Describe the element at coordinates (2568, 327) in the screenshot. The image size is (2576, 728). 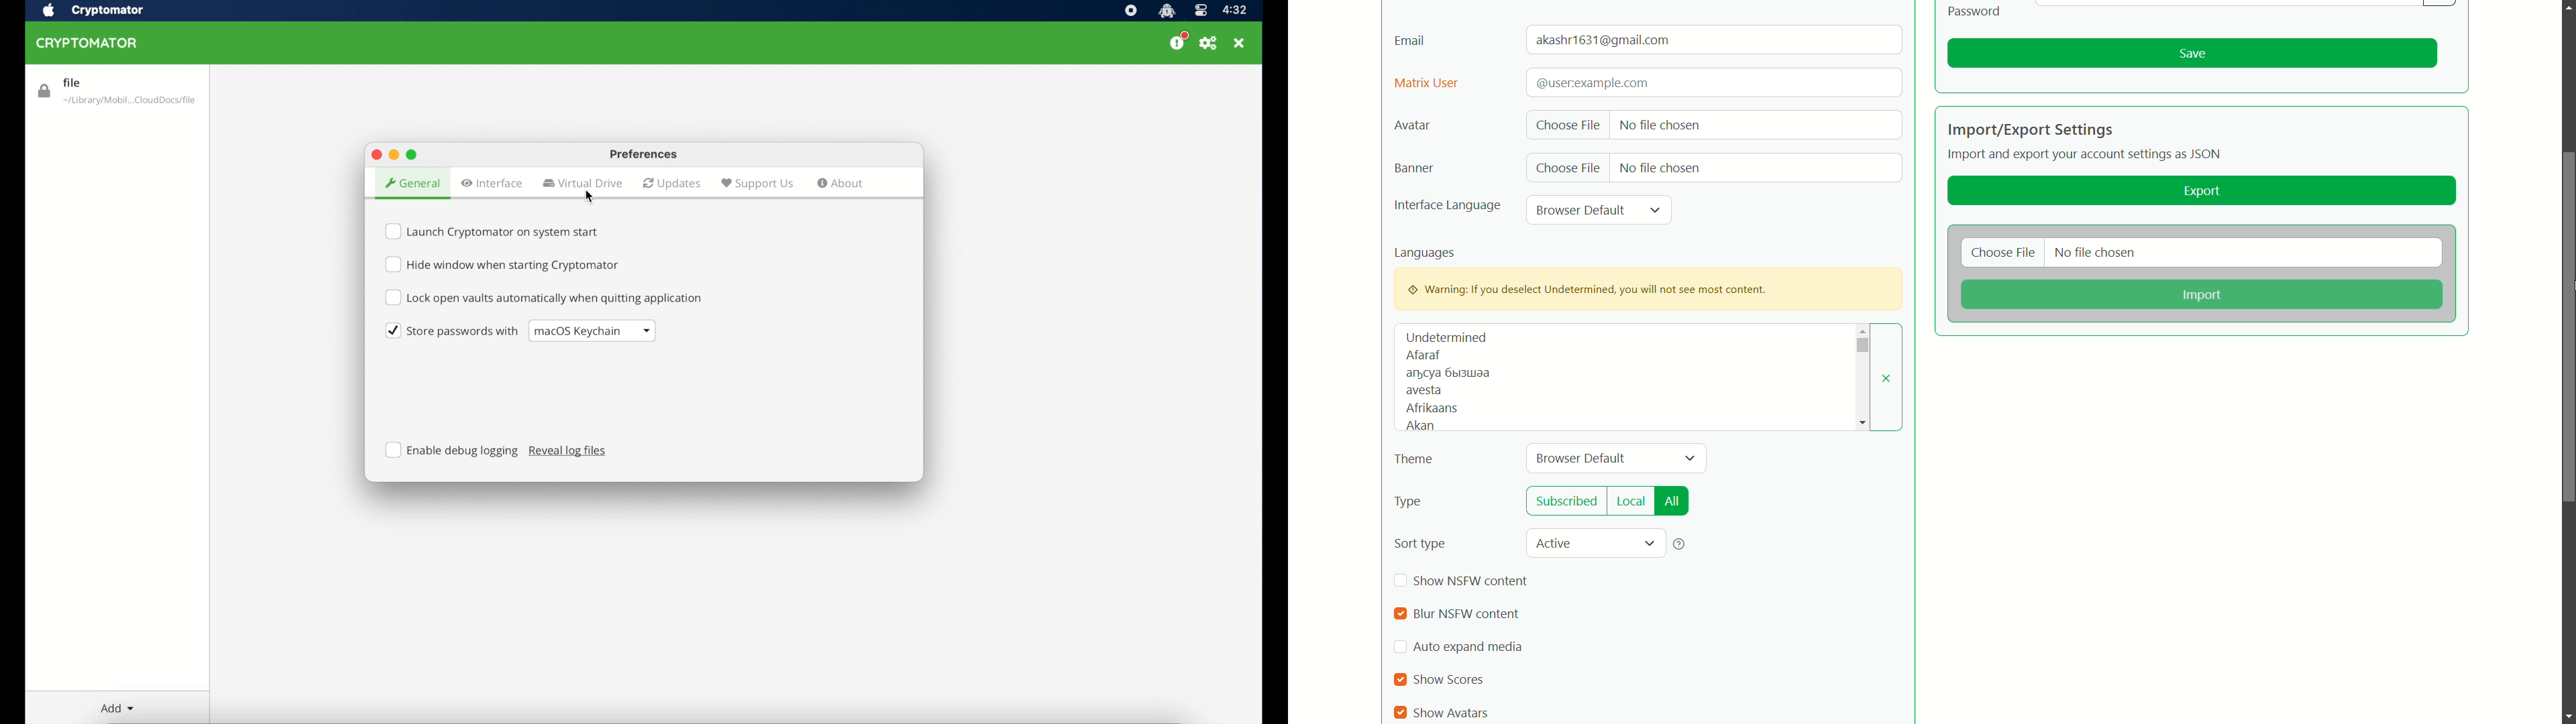
I see `scroll bar` at that location.